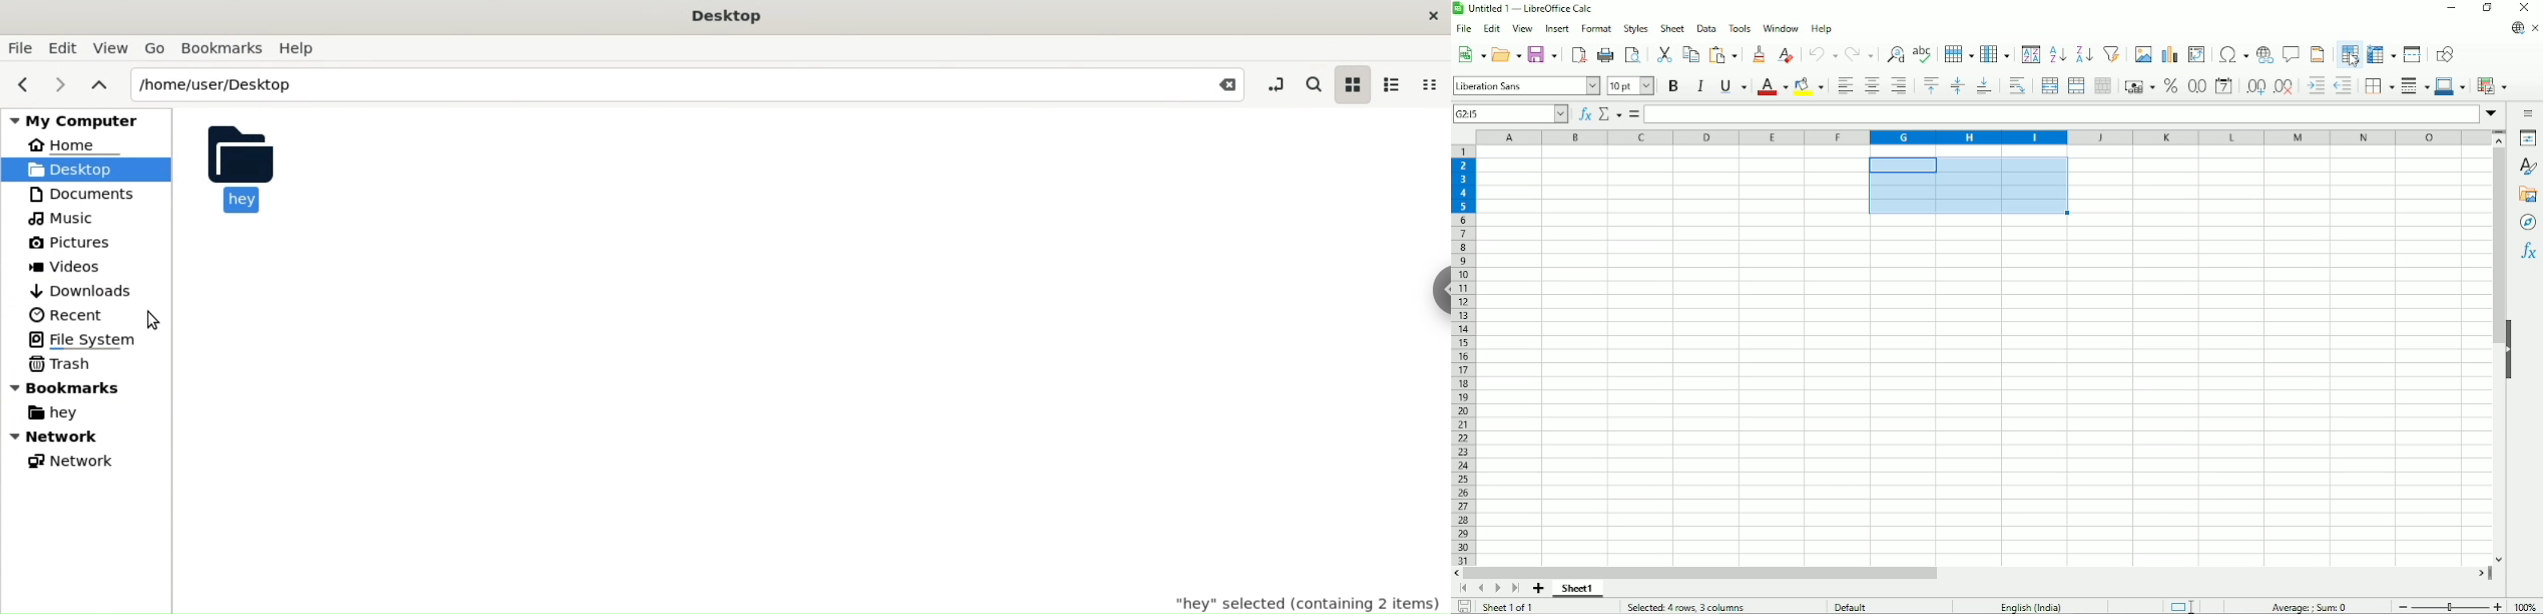  Describe the element at coordinates (2452, 9) in the screenshot. I see `Minimize` at that location.